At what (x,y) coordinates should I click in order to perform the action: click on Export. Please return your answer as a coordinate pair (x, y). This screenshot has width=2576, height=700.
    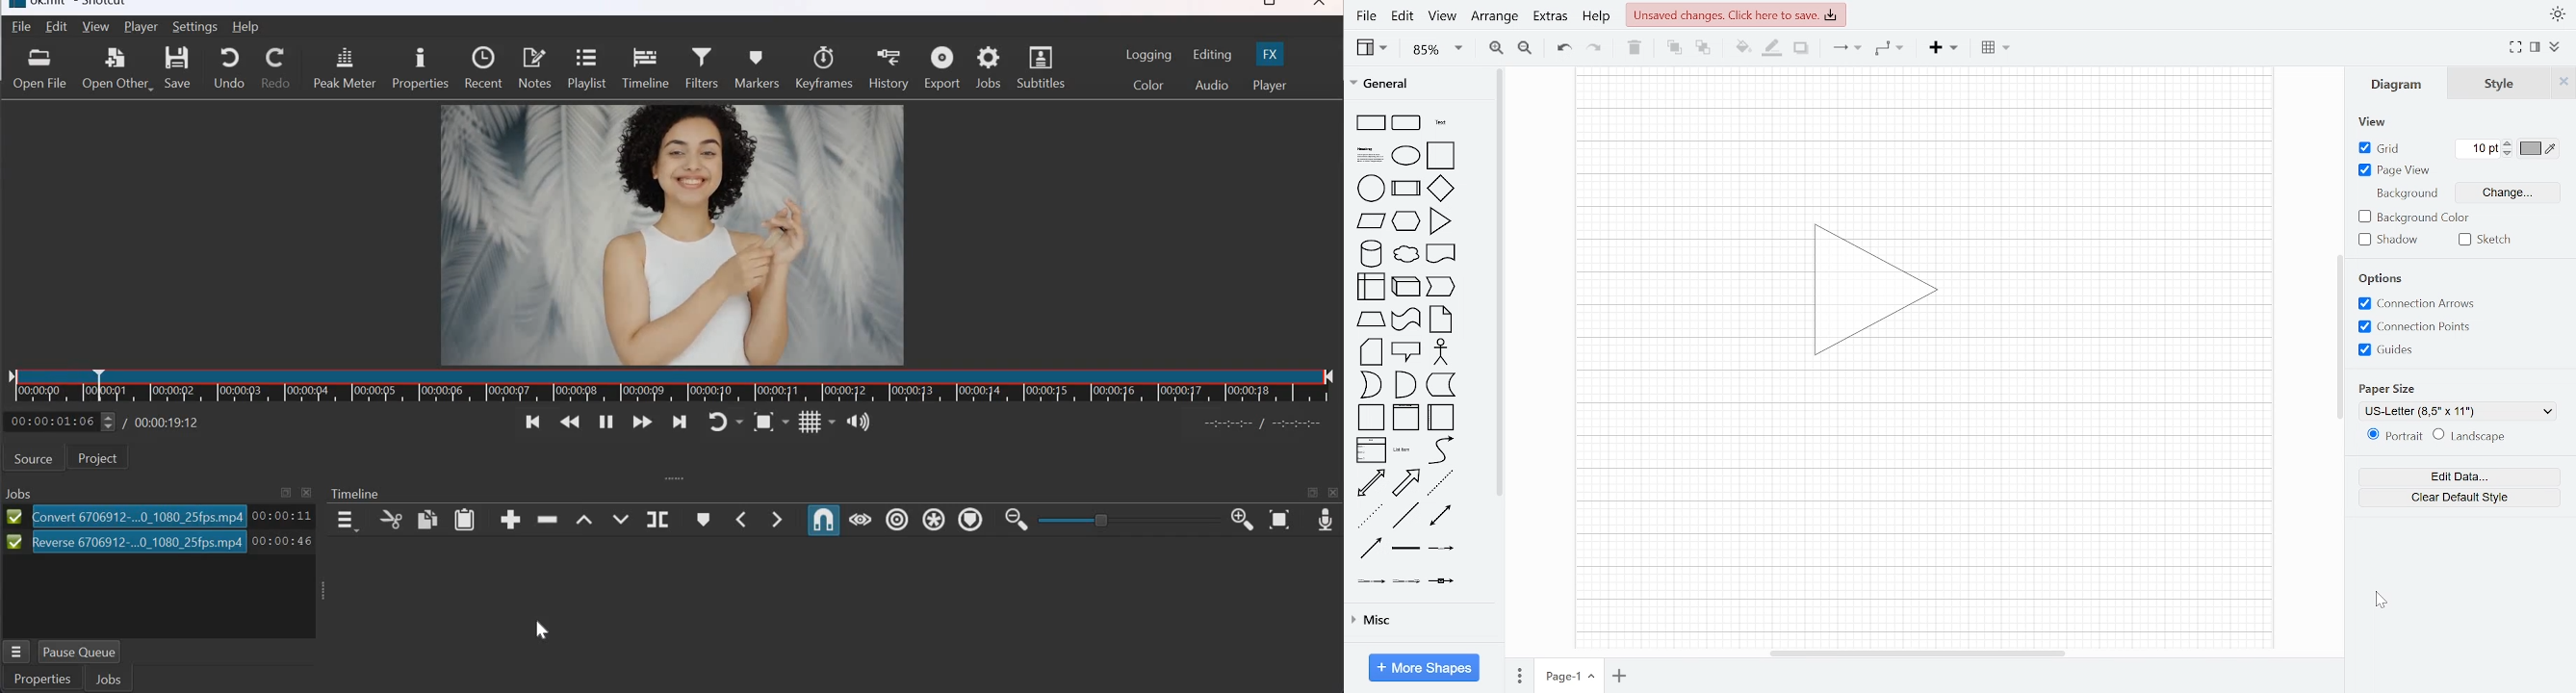
    Looking at the image, I should click on (942, 66).